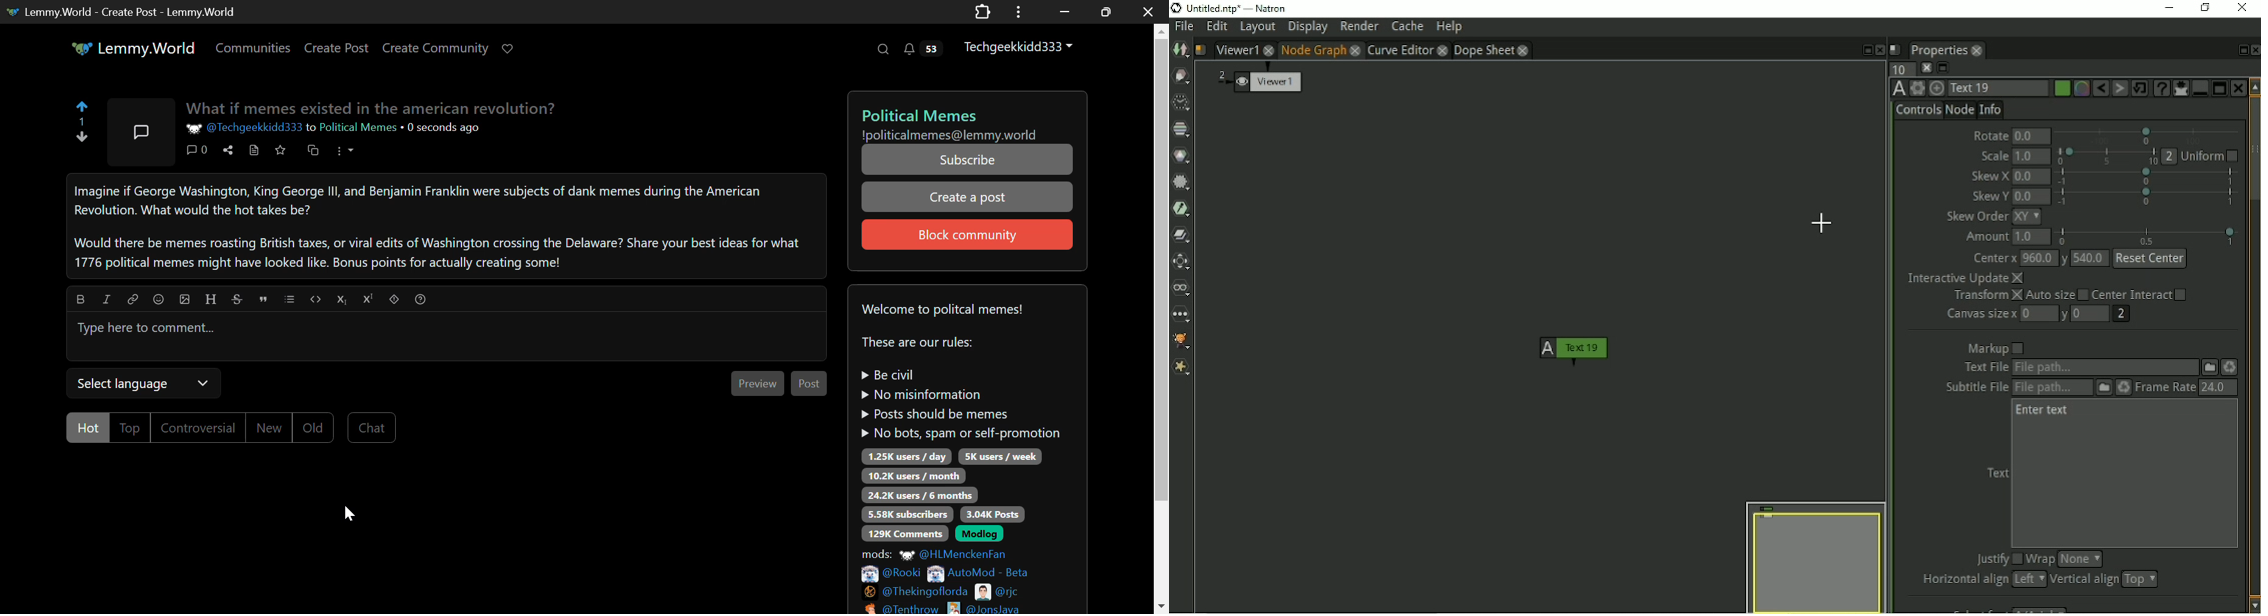 The image size is (2268, 616). I want to click on Application Options, so click(1018, 11).